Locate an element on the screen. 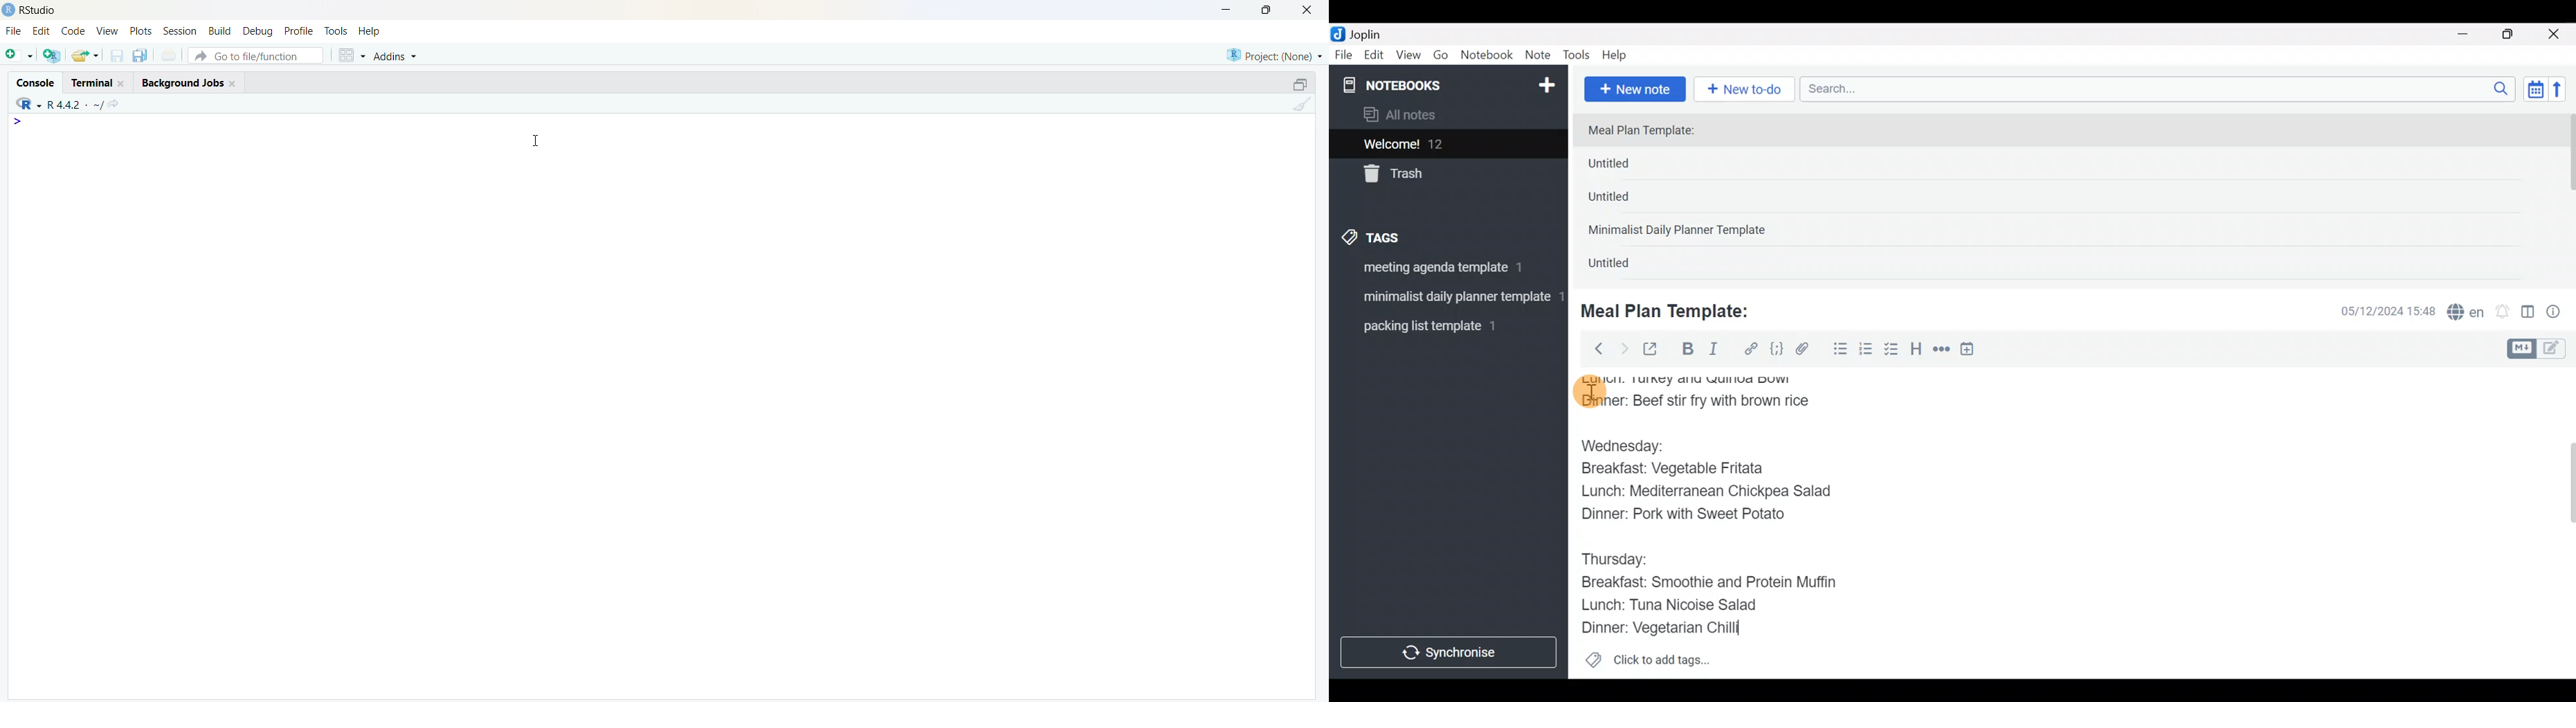 Image resolution: width=2576 pixels, height=728 pixels. Lunch: Mediterranean Chickpea Salad is located at coordinates (1715, 493).